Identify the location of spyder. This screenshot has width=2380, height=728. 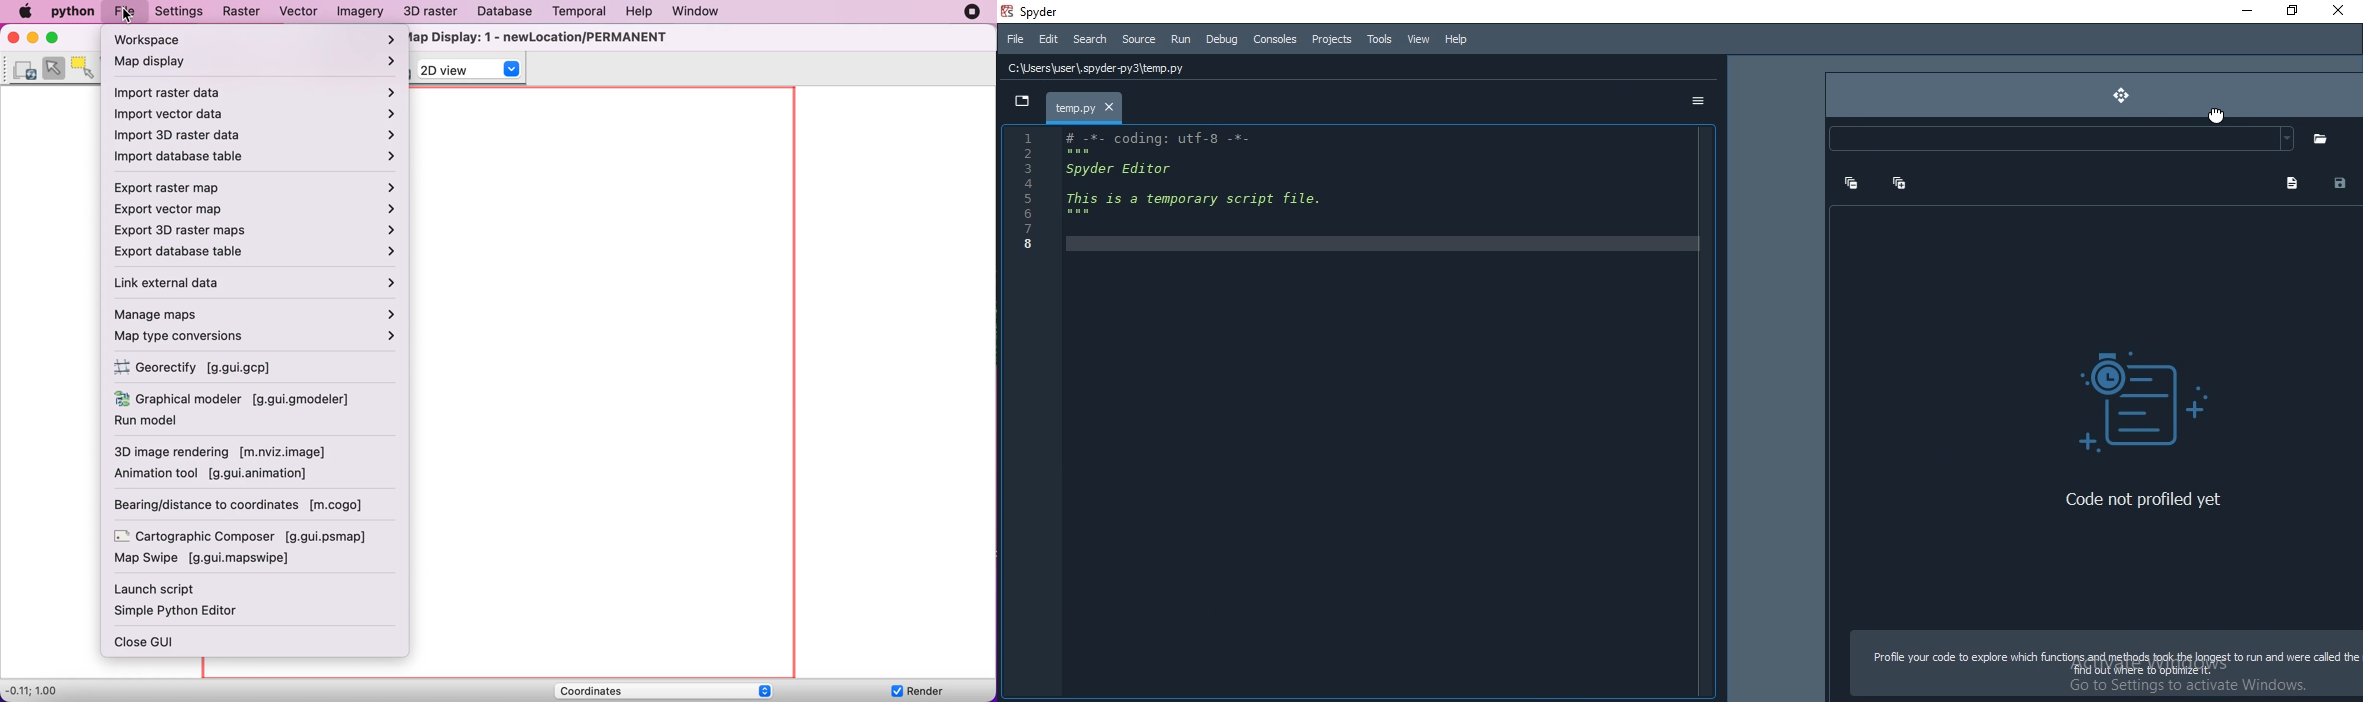
(1040, 11).